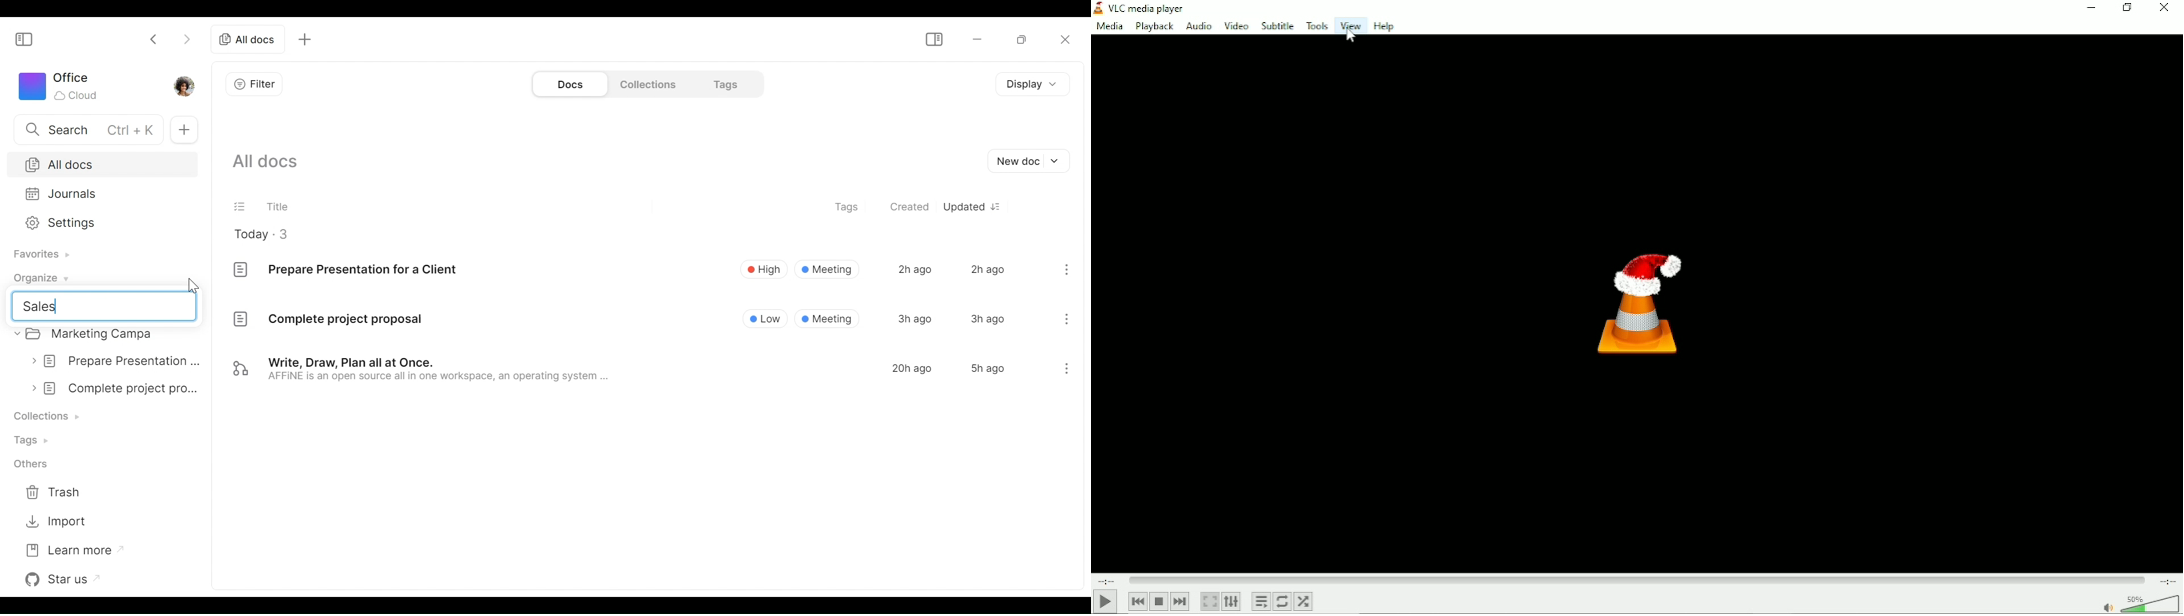  I want to click on Collections, so click(647, 84).